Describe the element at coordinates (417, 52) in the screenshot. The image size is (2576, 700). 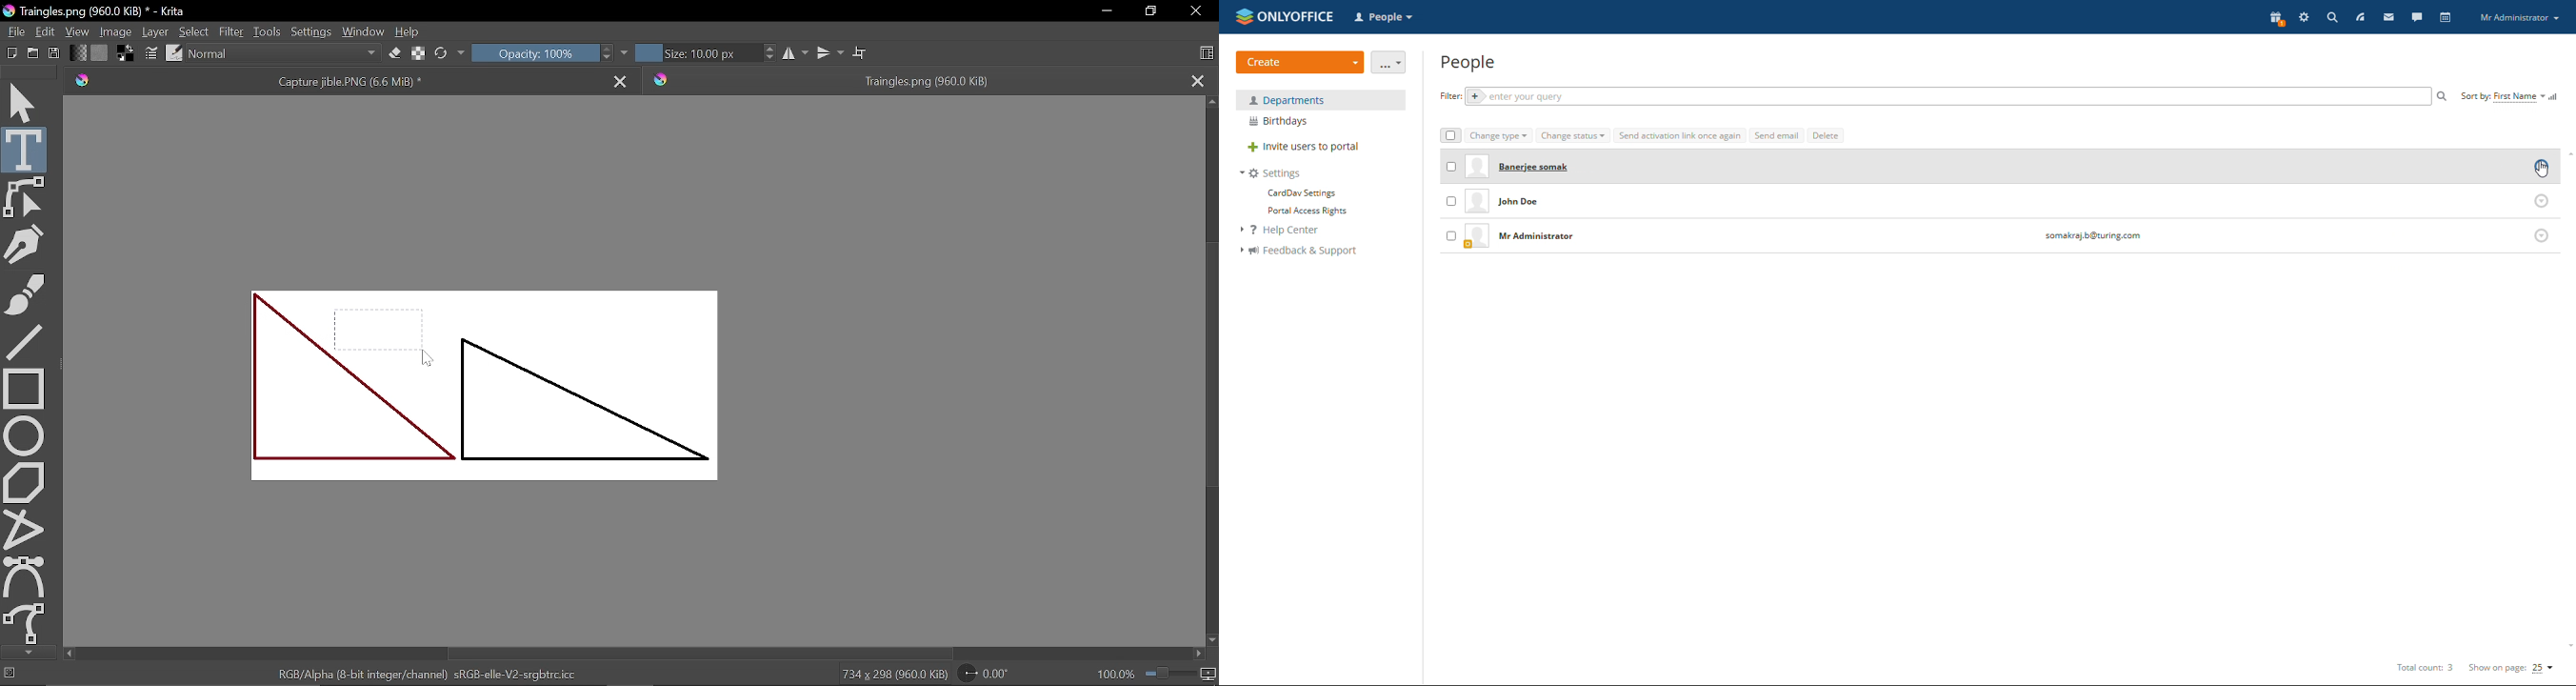
I see `Edit brush settings` at that location.